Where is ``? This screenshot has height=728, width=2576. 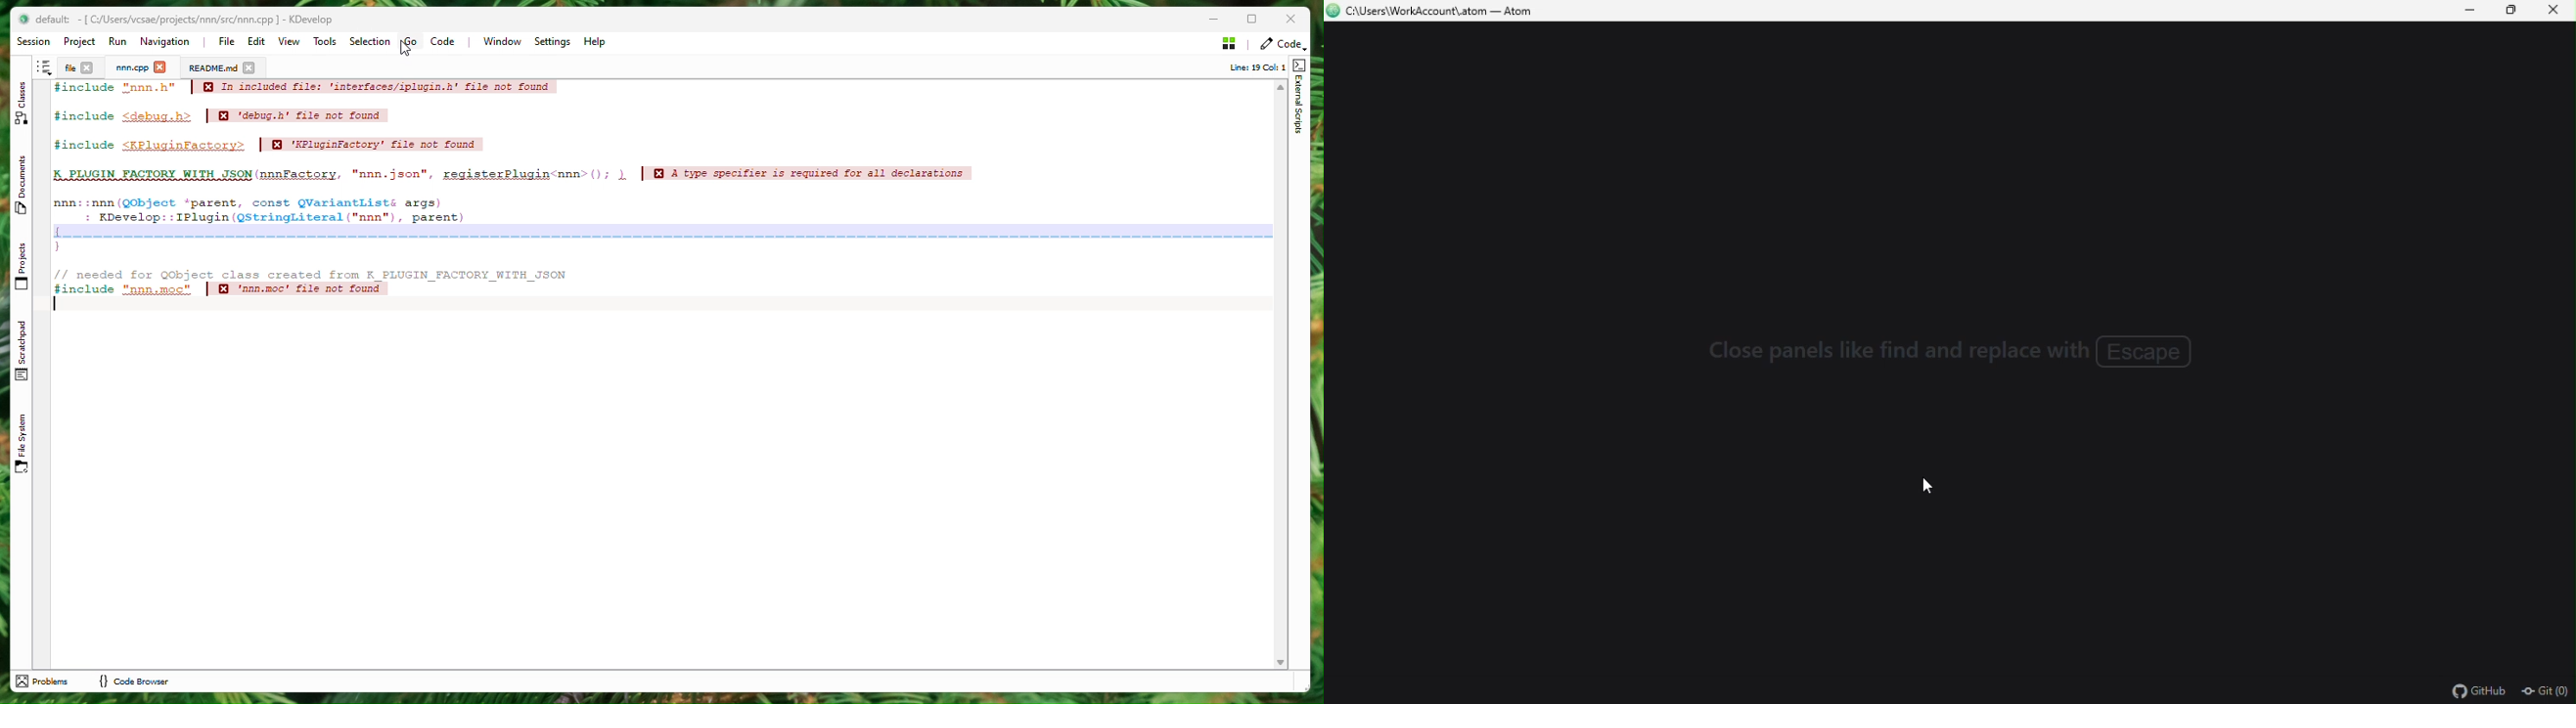  is located at coordinates (1239, 68).